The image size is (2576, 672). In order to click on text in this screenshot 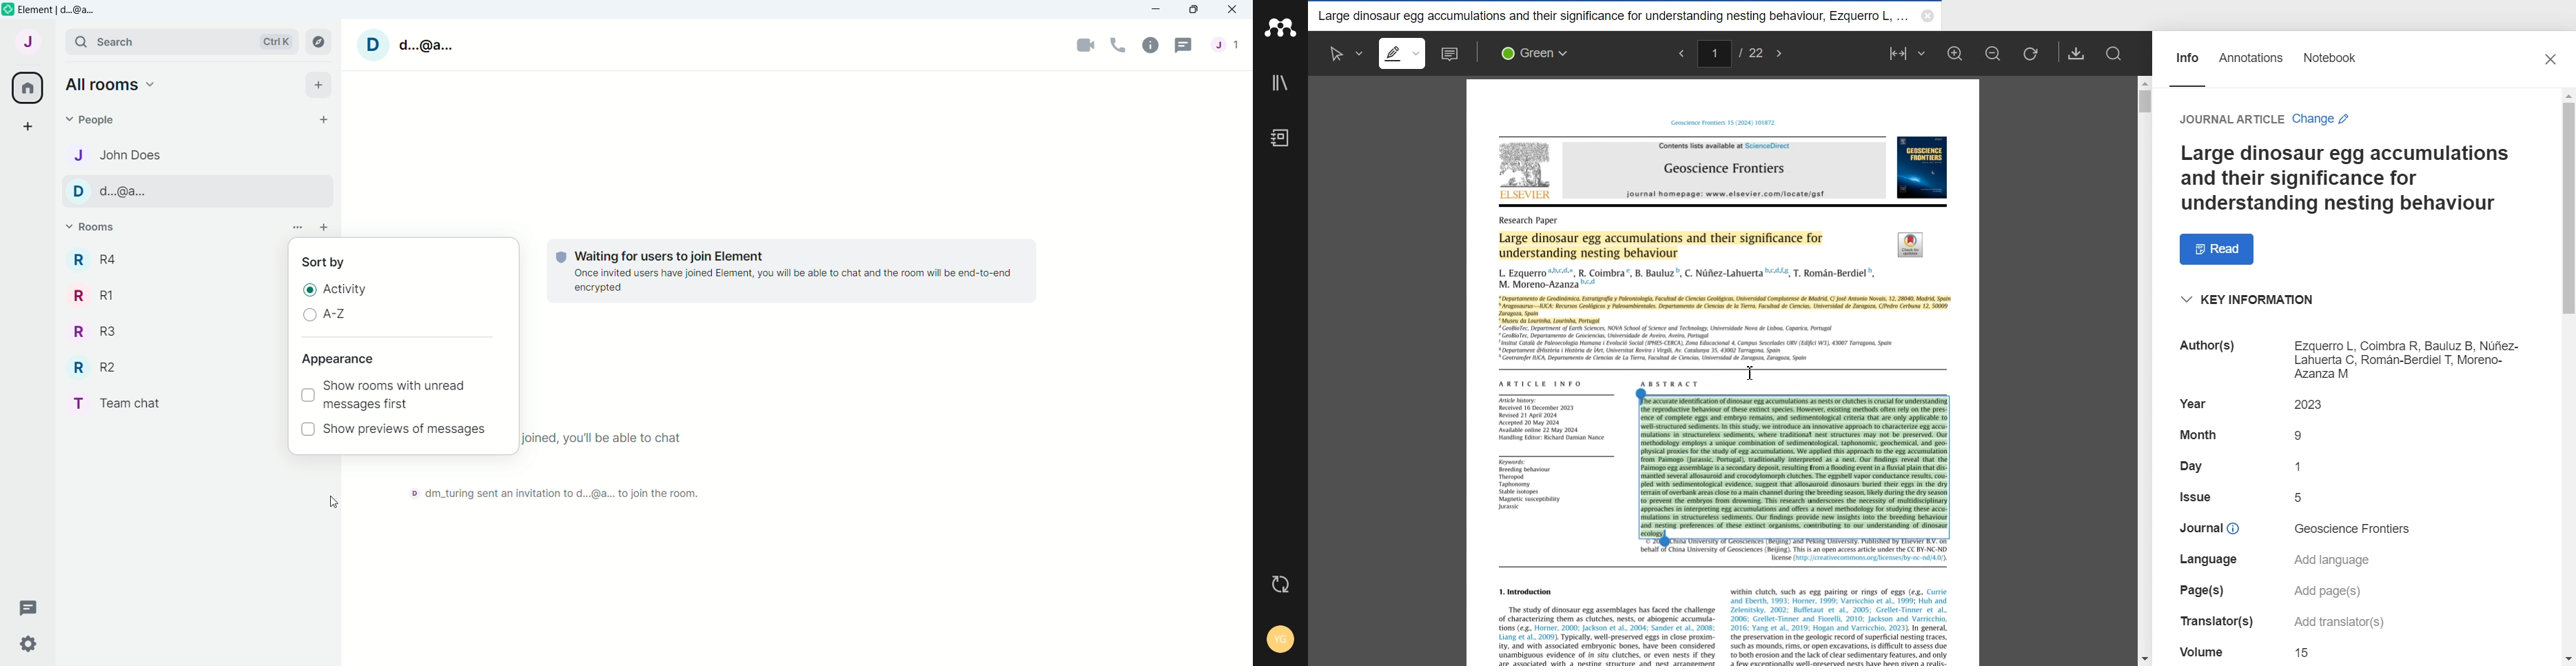, I will do `click(2355, 529)`.